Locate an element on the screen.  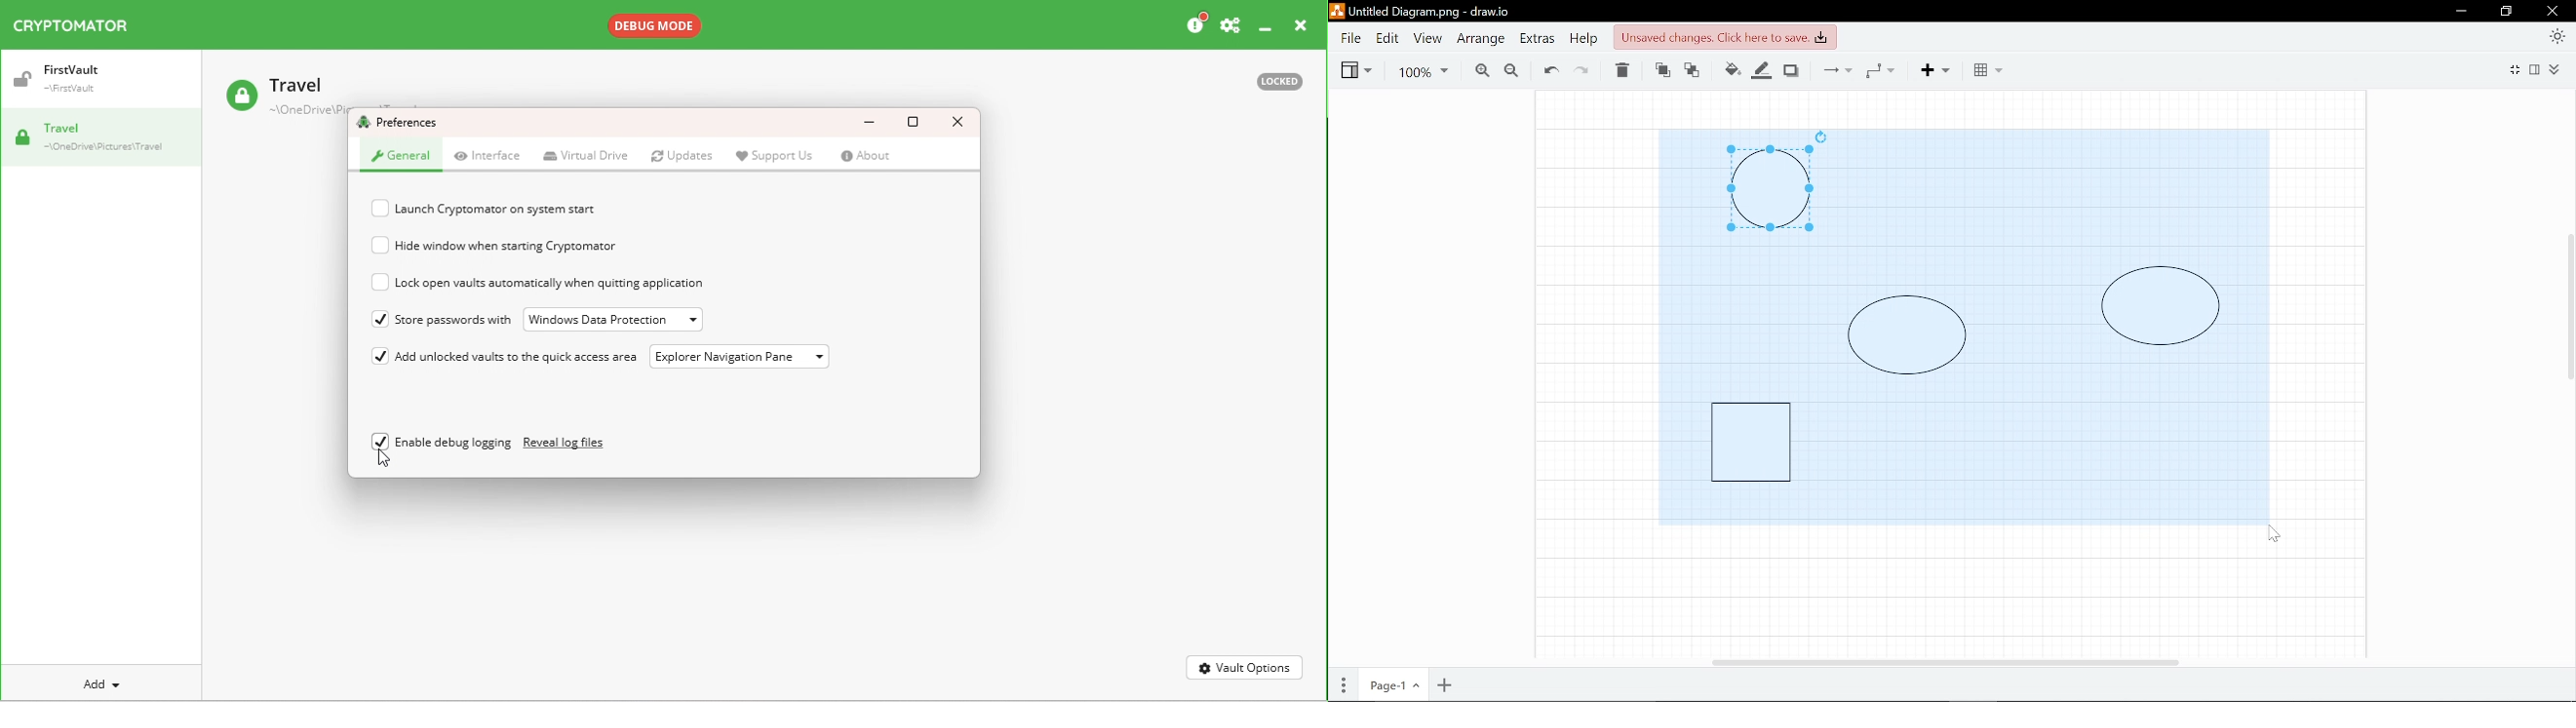
Delete is located at coordinates (1624, 71).